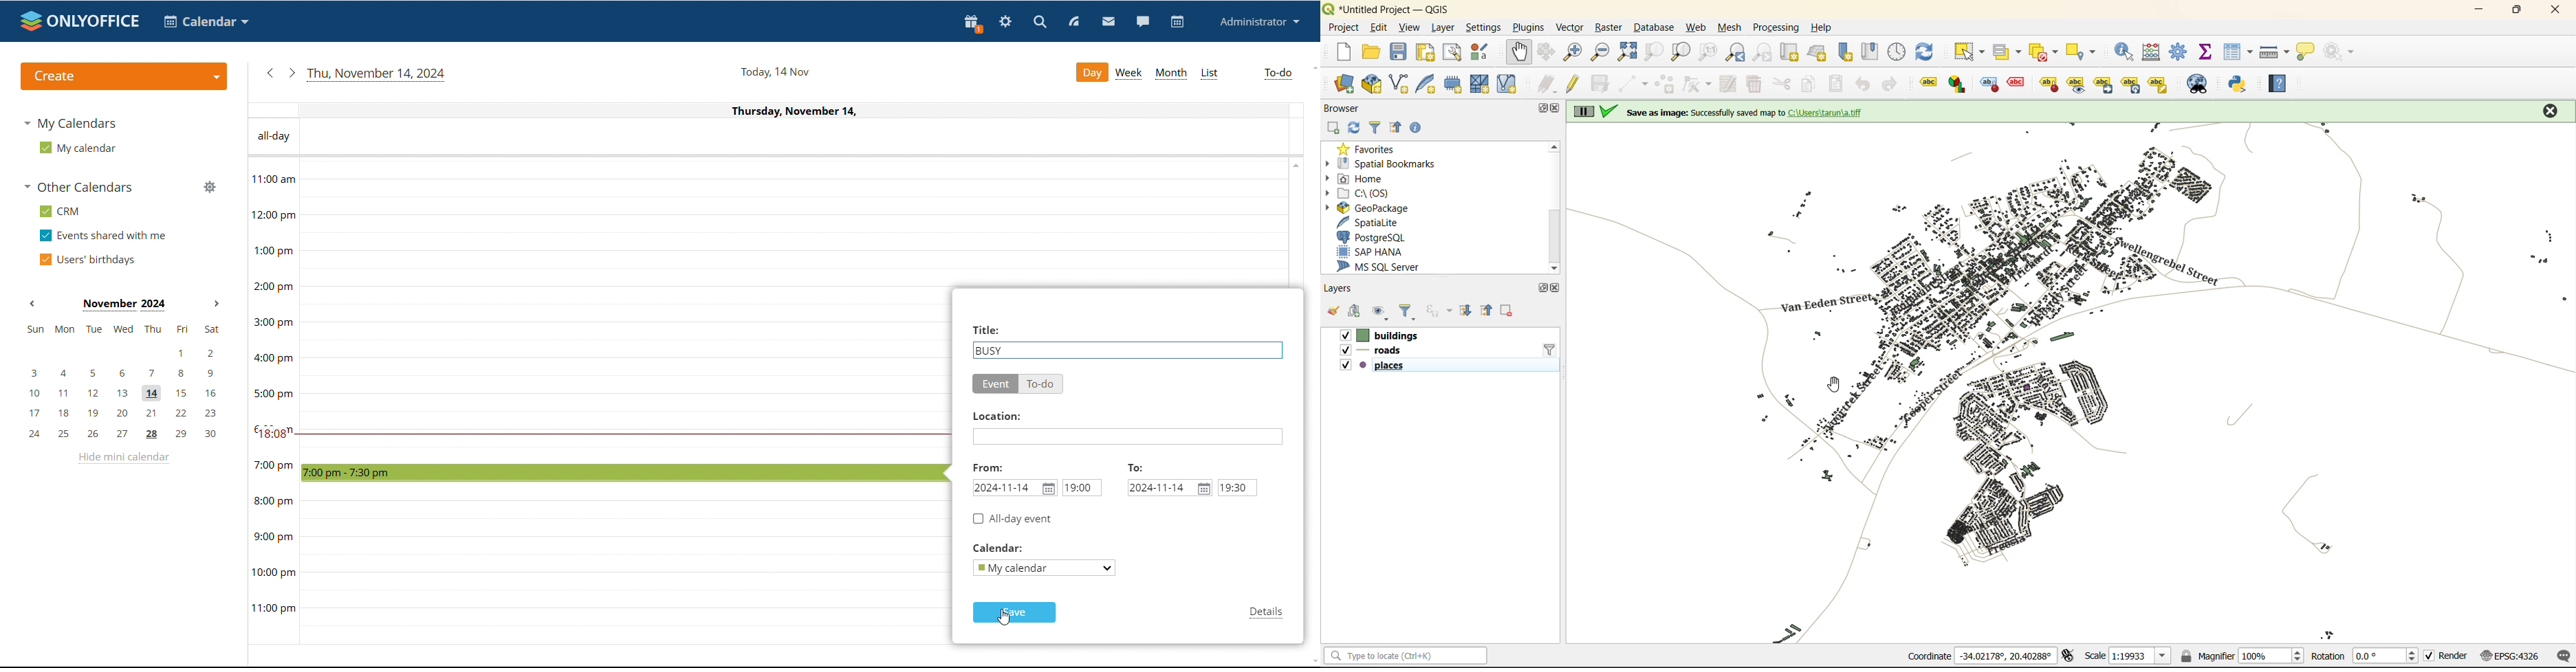 Image resolution: width=2576 pixels, height=672 pixels. I want to click on select value, so click(2008, 49).